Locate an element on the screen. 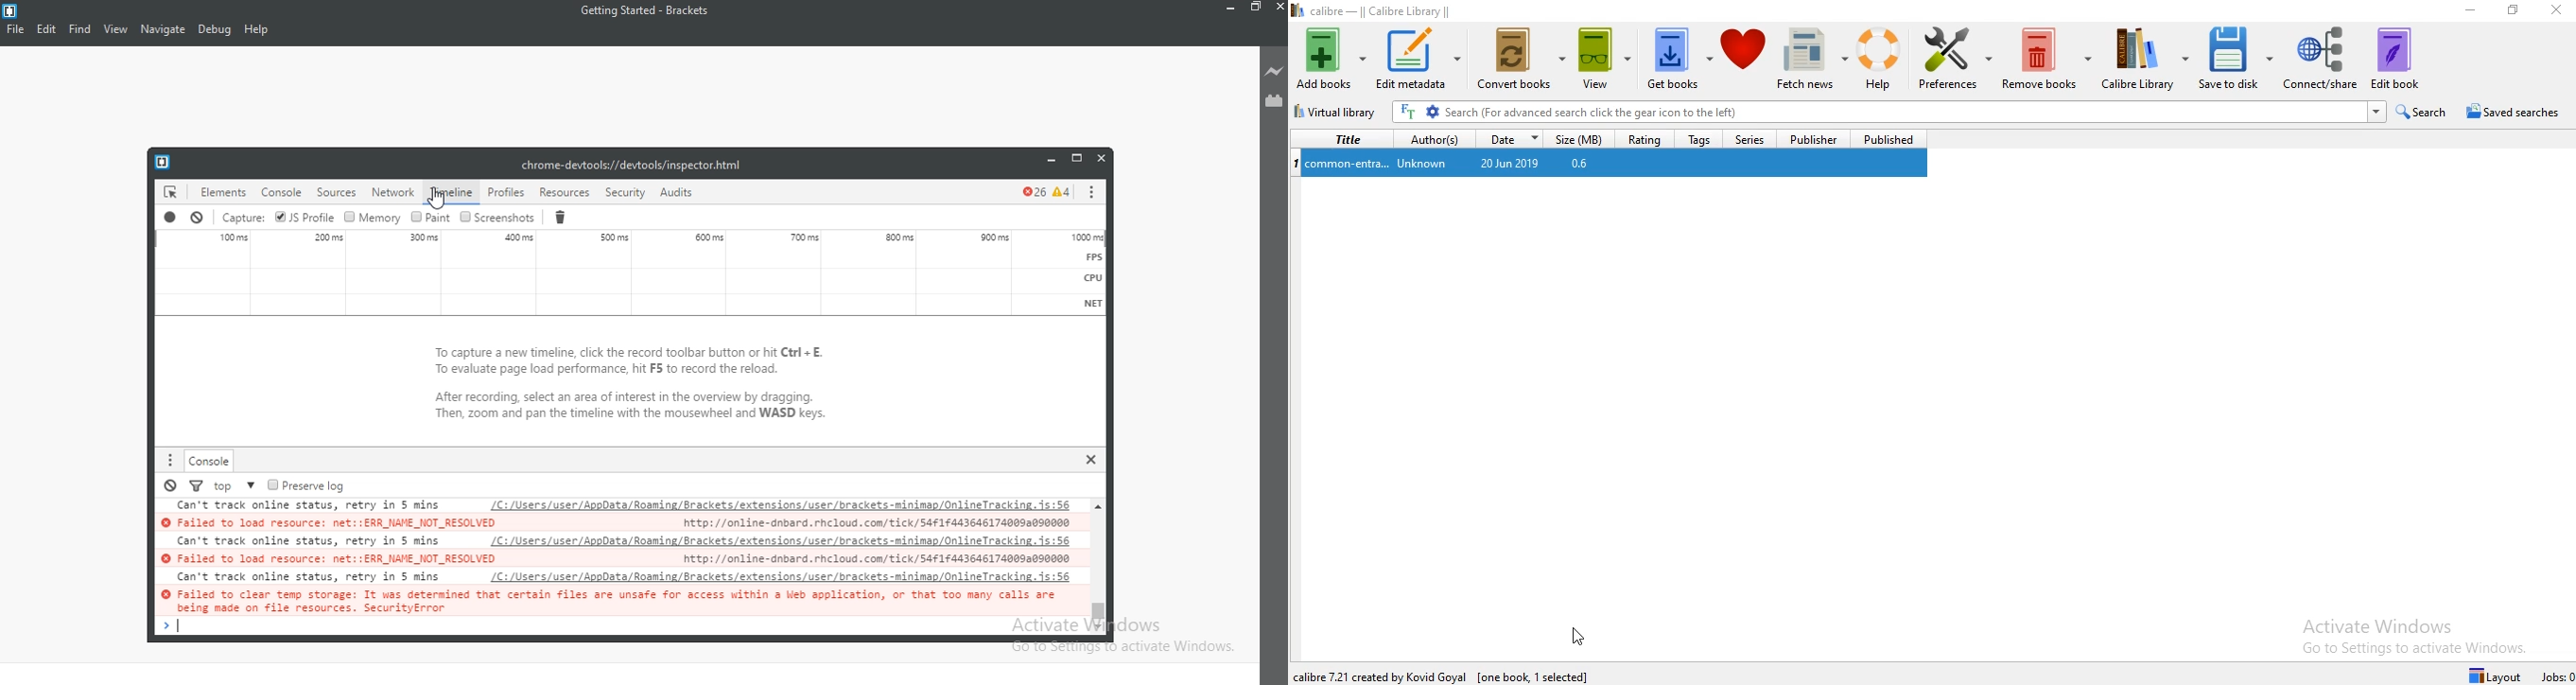  Add books is located at coordinates (1332, 55).